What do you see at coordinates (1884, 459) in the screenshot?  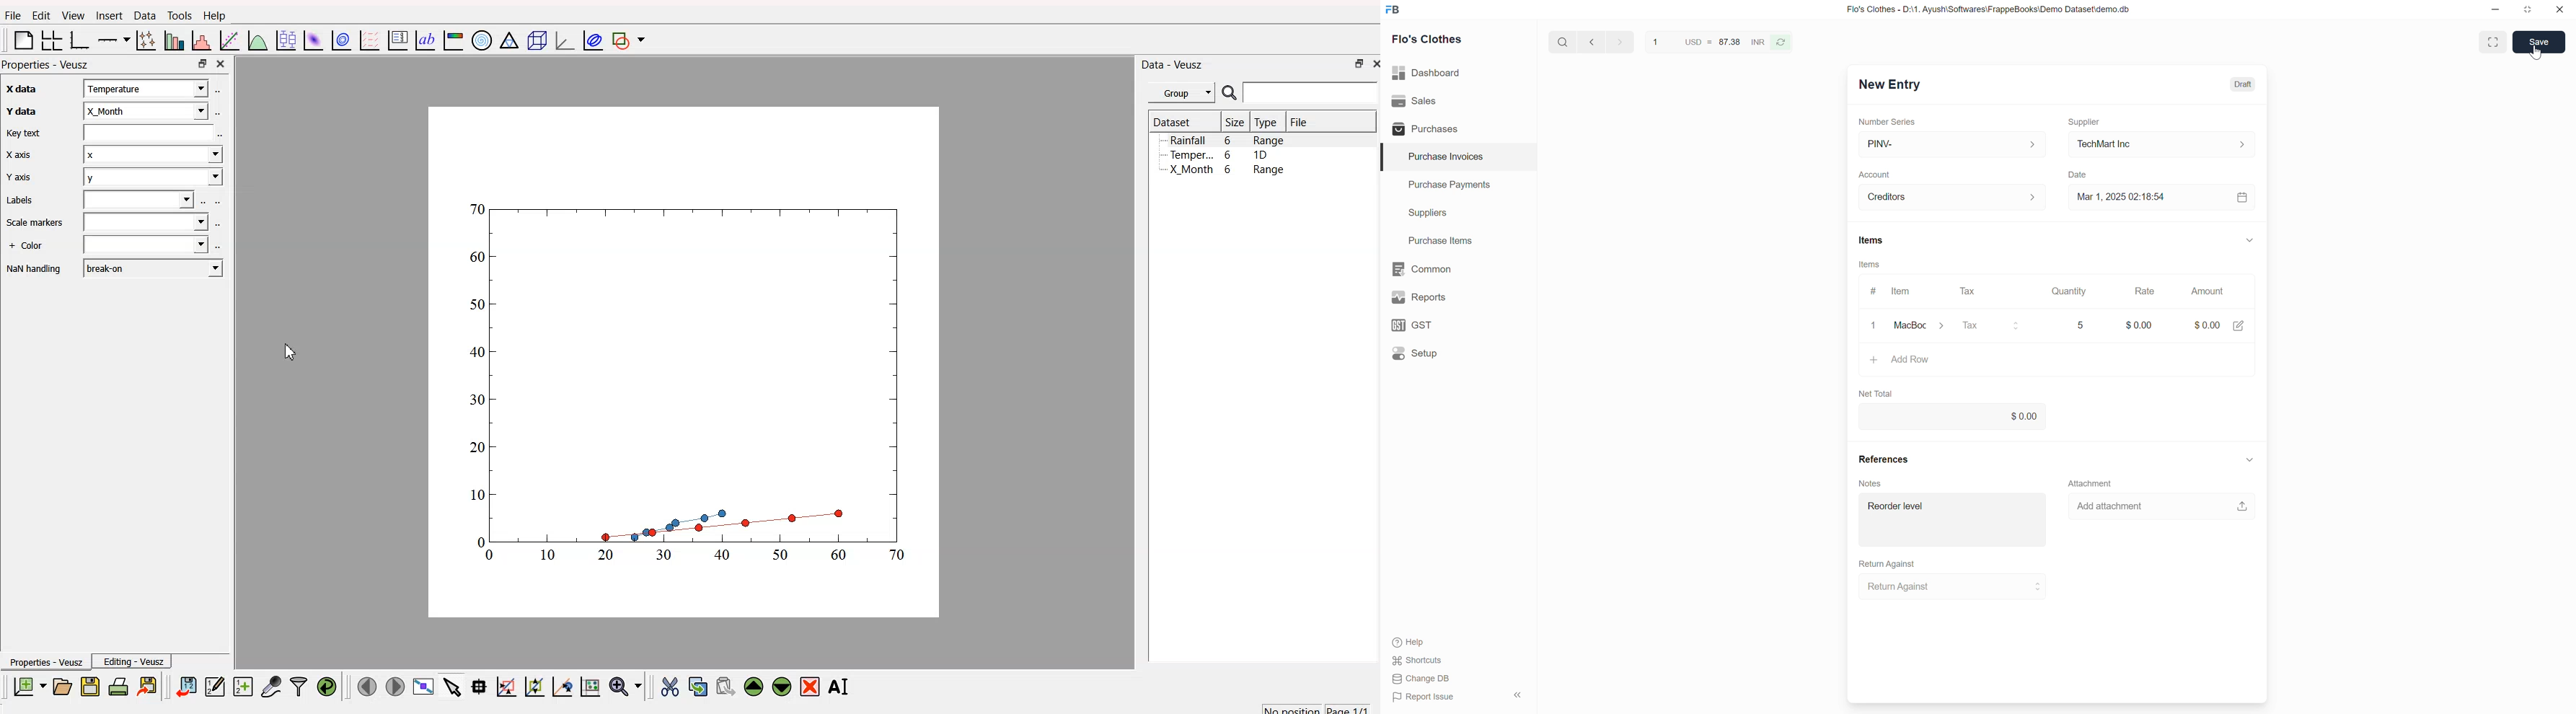 I see `References` at bounding box center [1884, 459].